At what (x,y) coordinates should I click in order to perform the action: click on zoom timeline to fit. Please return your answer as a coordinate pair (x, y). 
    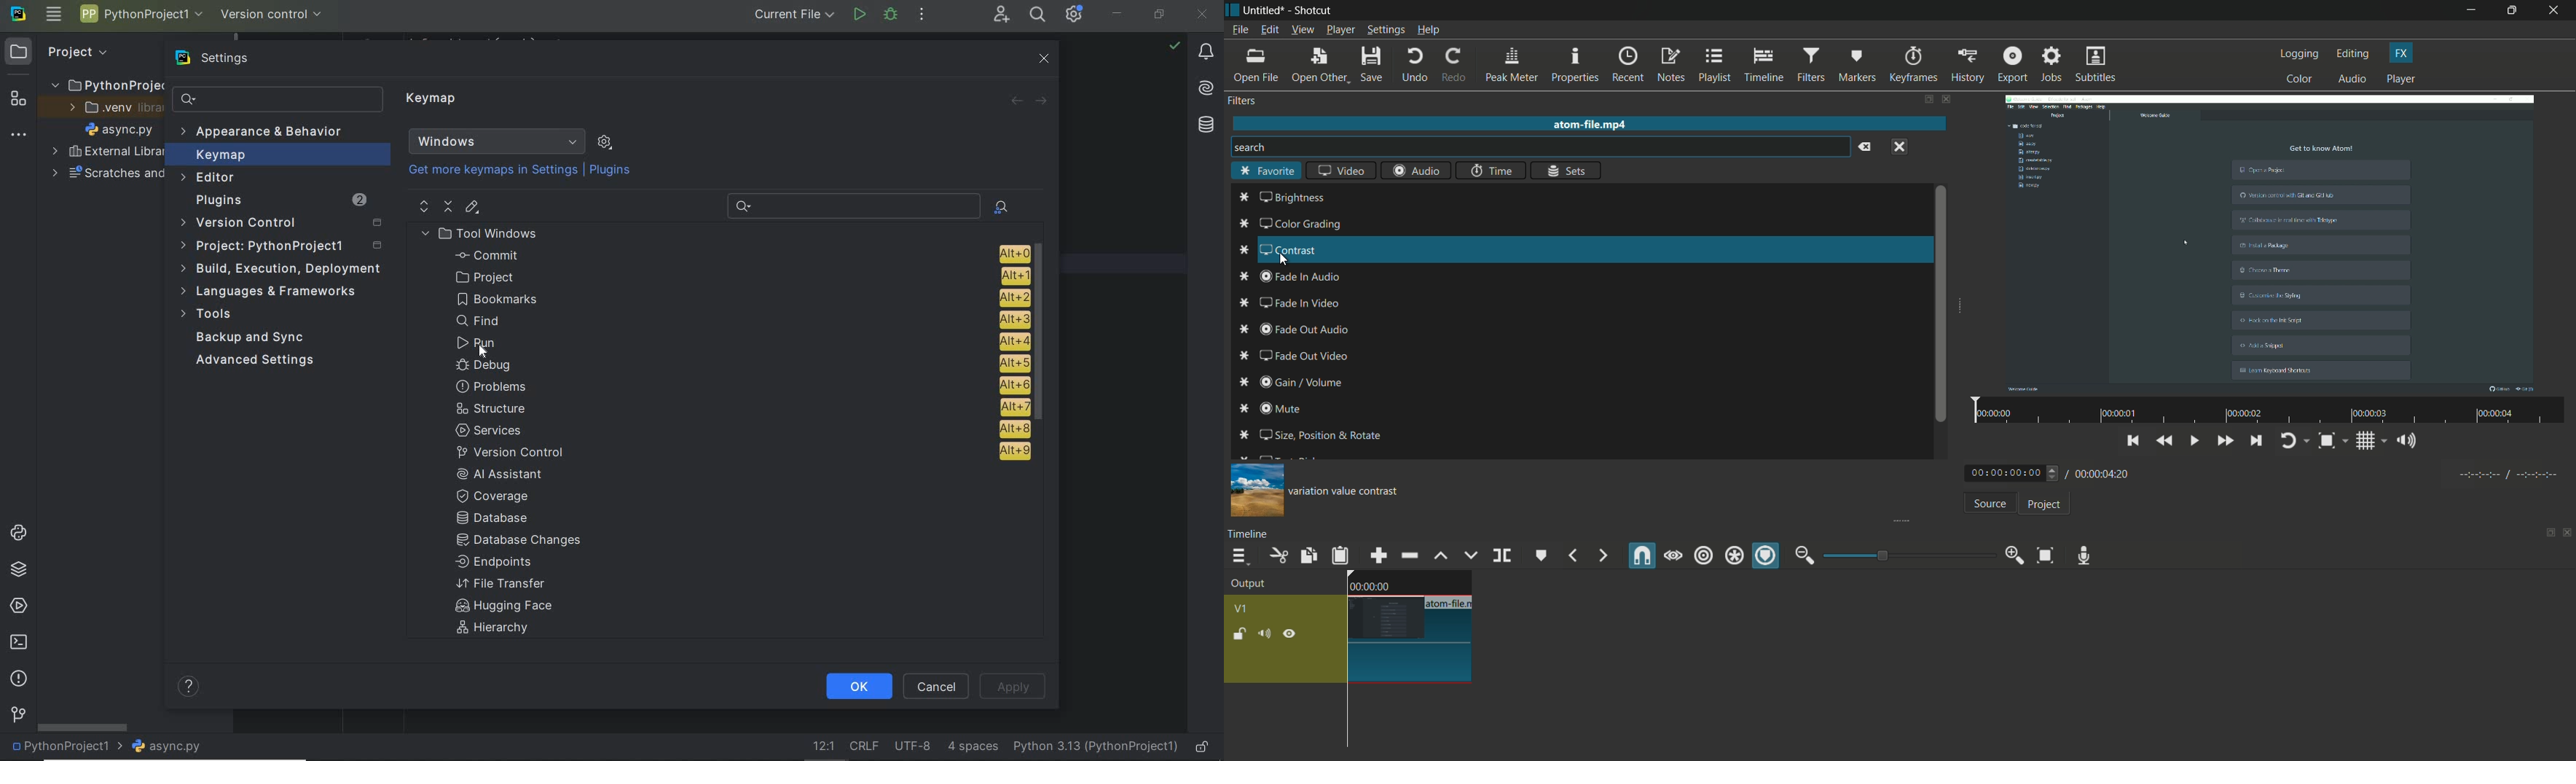
    Looking at the image, I should click on (2045, 555).